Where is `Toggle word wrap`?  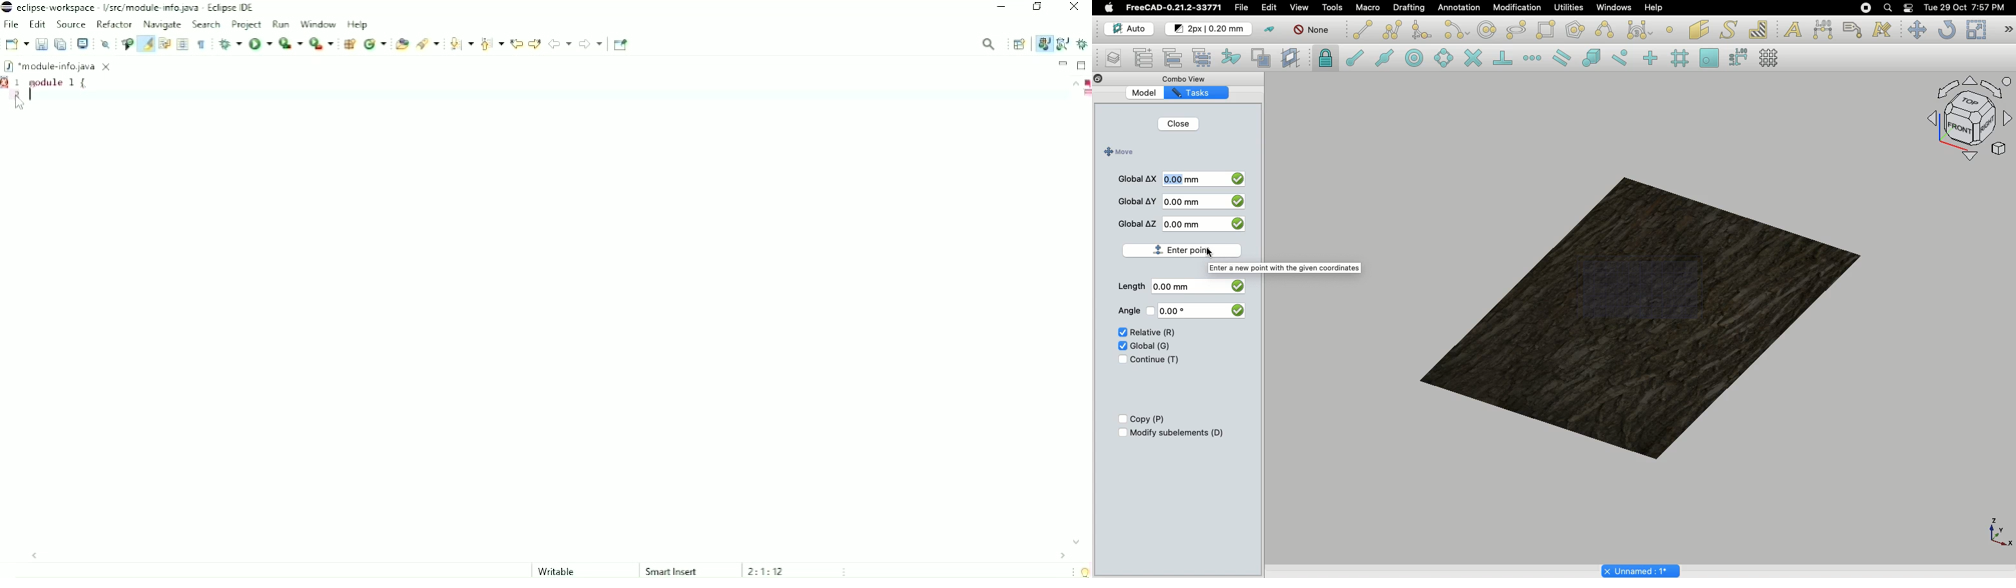 Toggle word wrap is located at coordinates (164, 44).